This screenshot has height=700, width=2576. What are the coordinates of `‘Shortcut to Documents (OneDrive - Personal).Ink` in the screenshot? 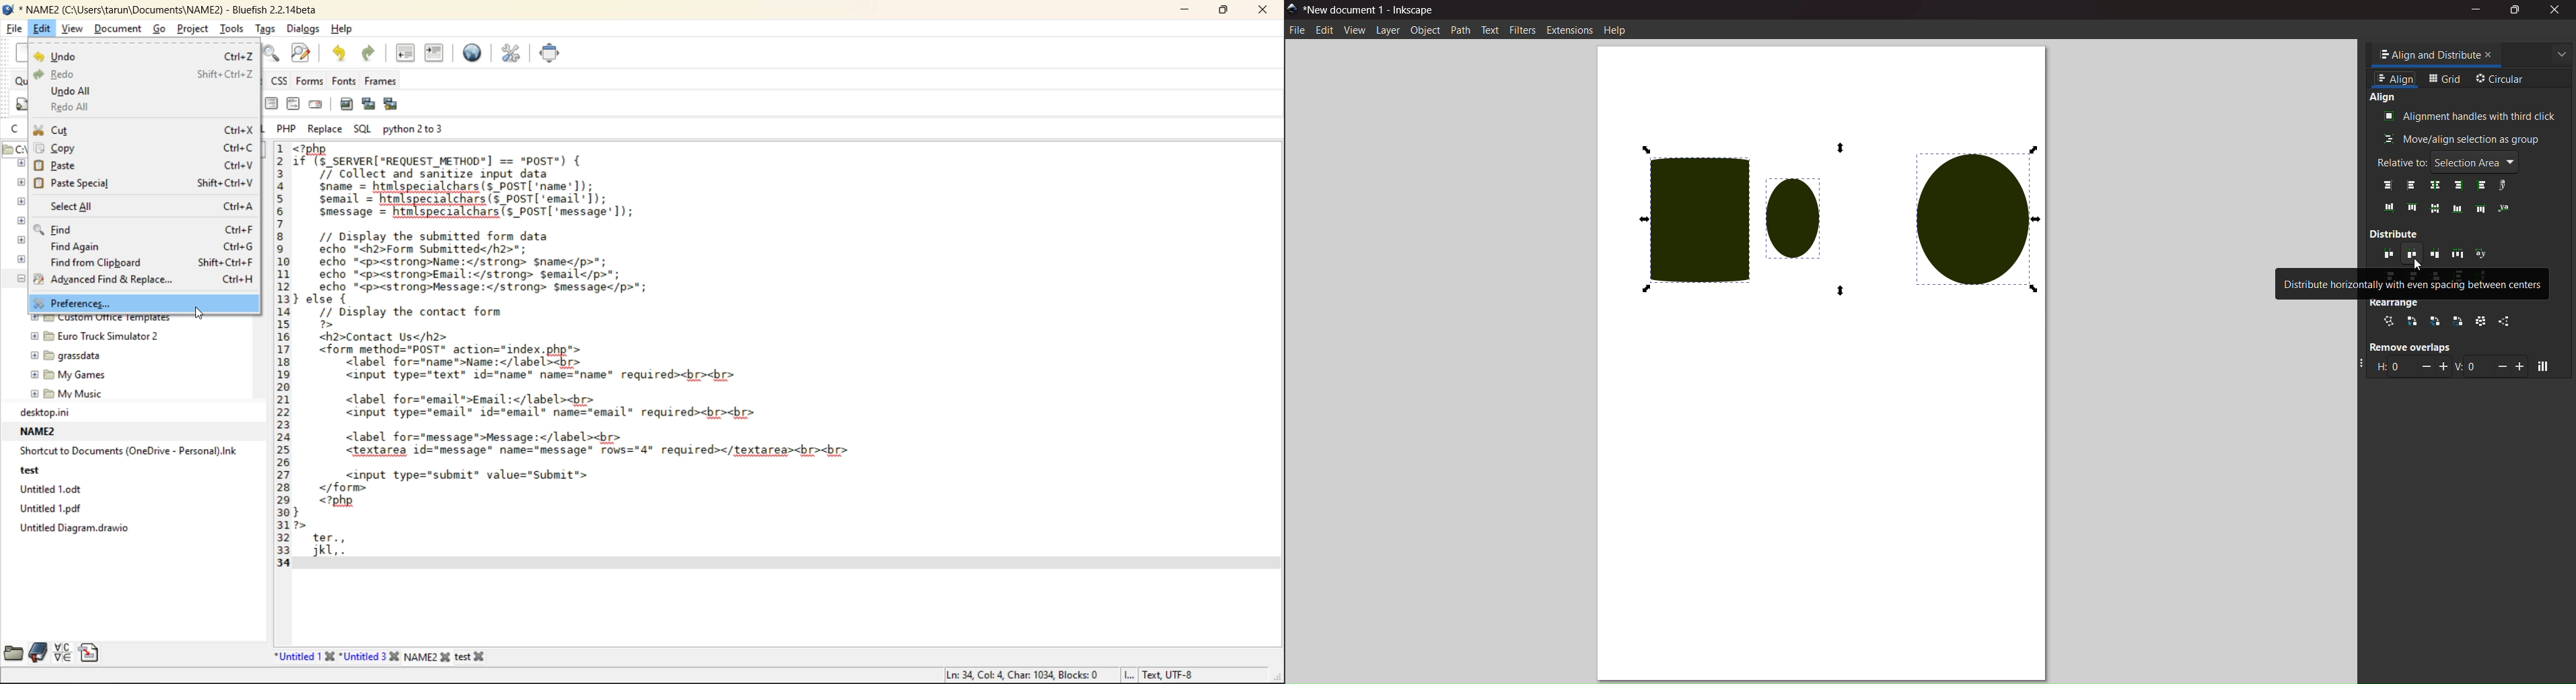 It's located at (123, 450).